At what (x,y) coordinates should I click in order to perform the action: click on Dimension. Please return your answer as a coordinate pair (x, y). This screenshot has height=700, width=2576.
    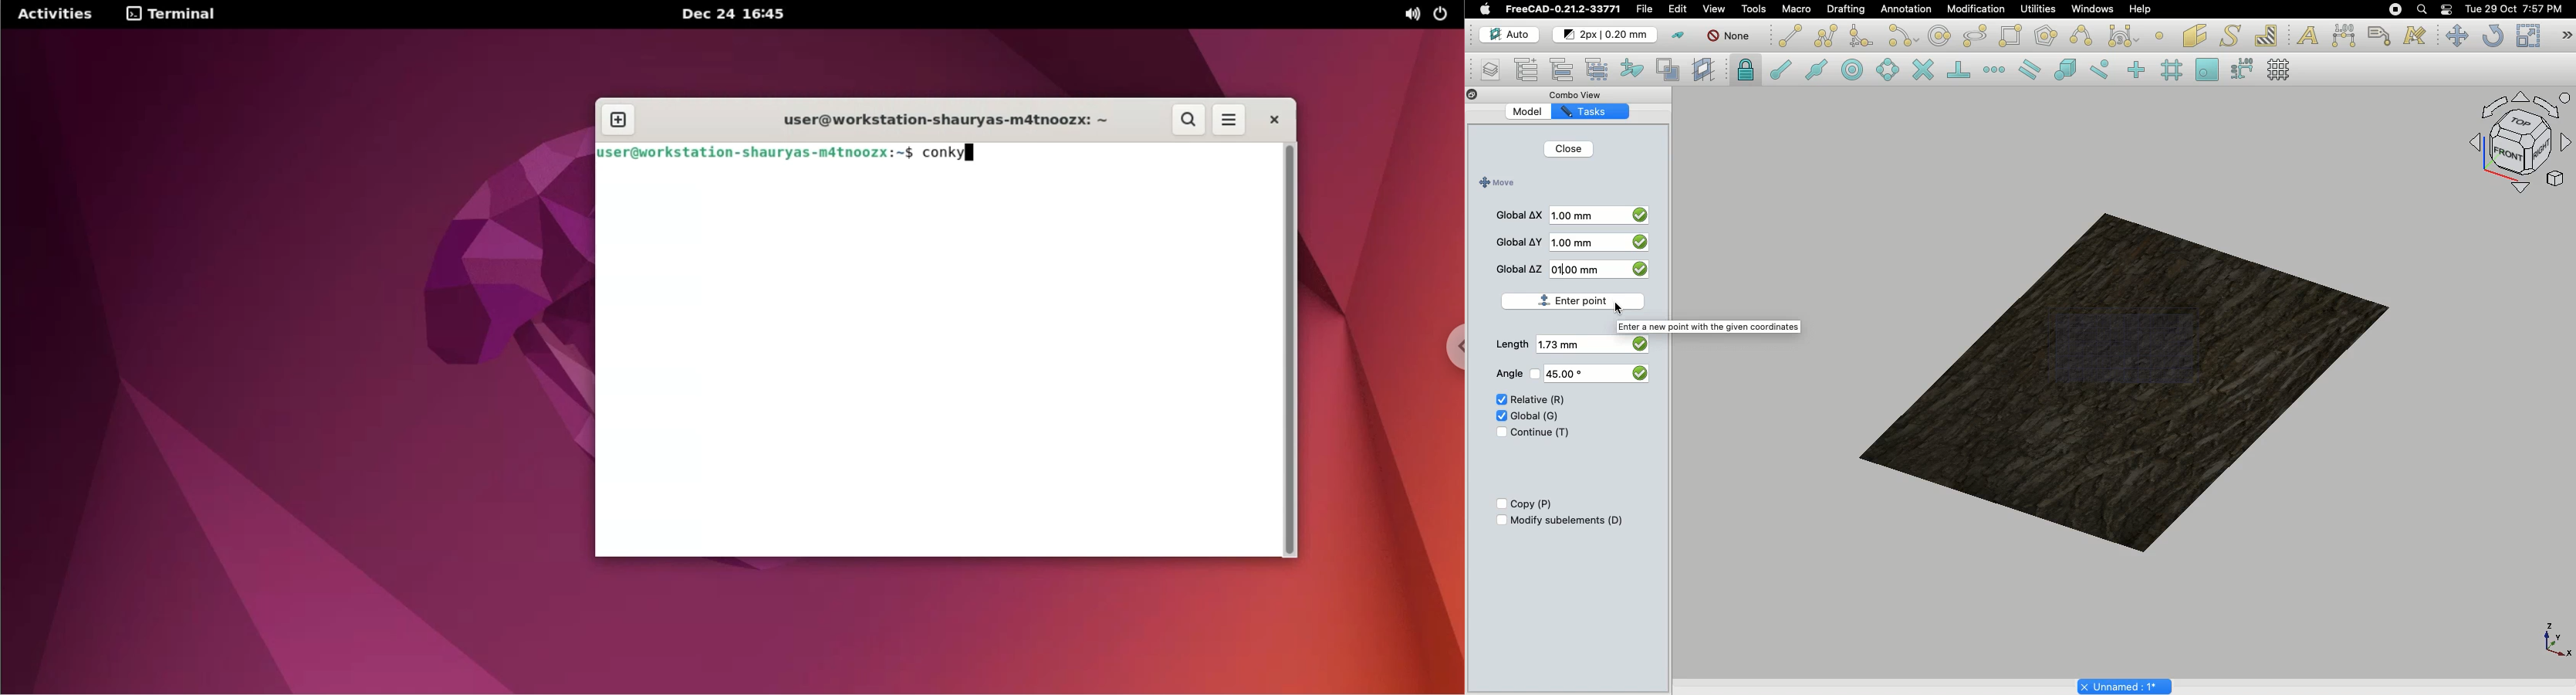
    Looking at the image, I should click on (2345, 36).